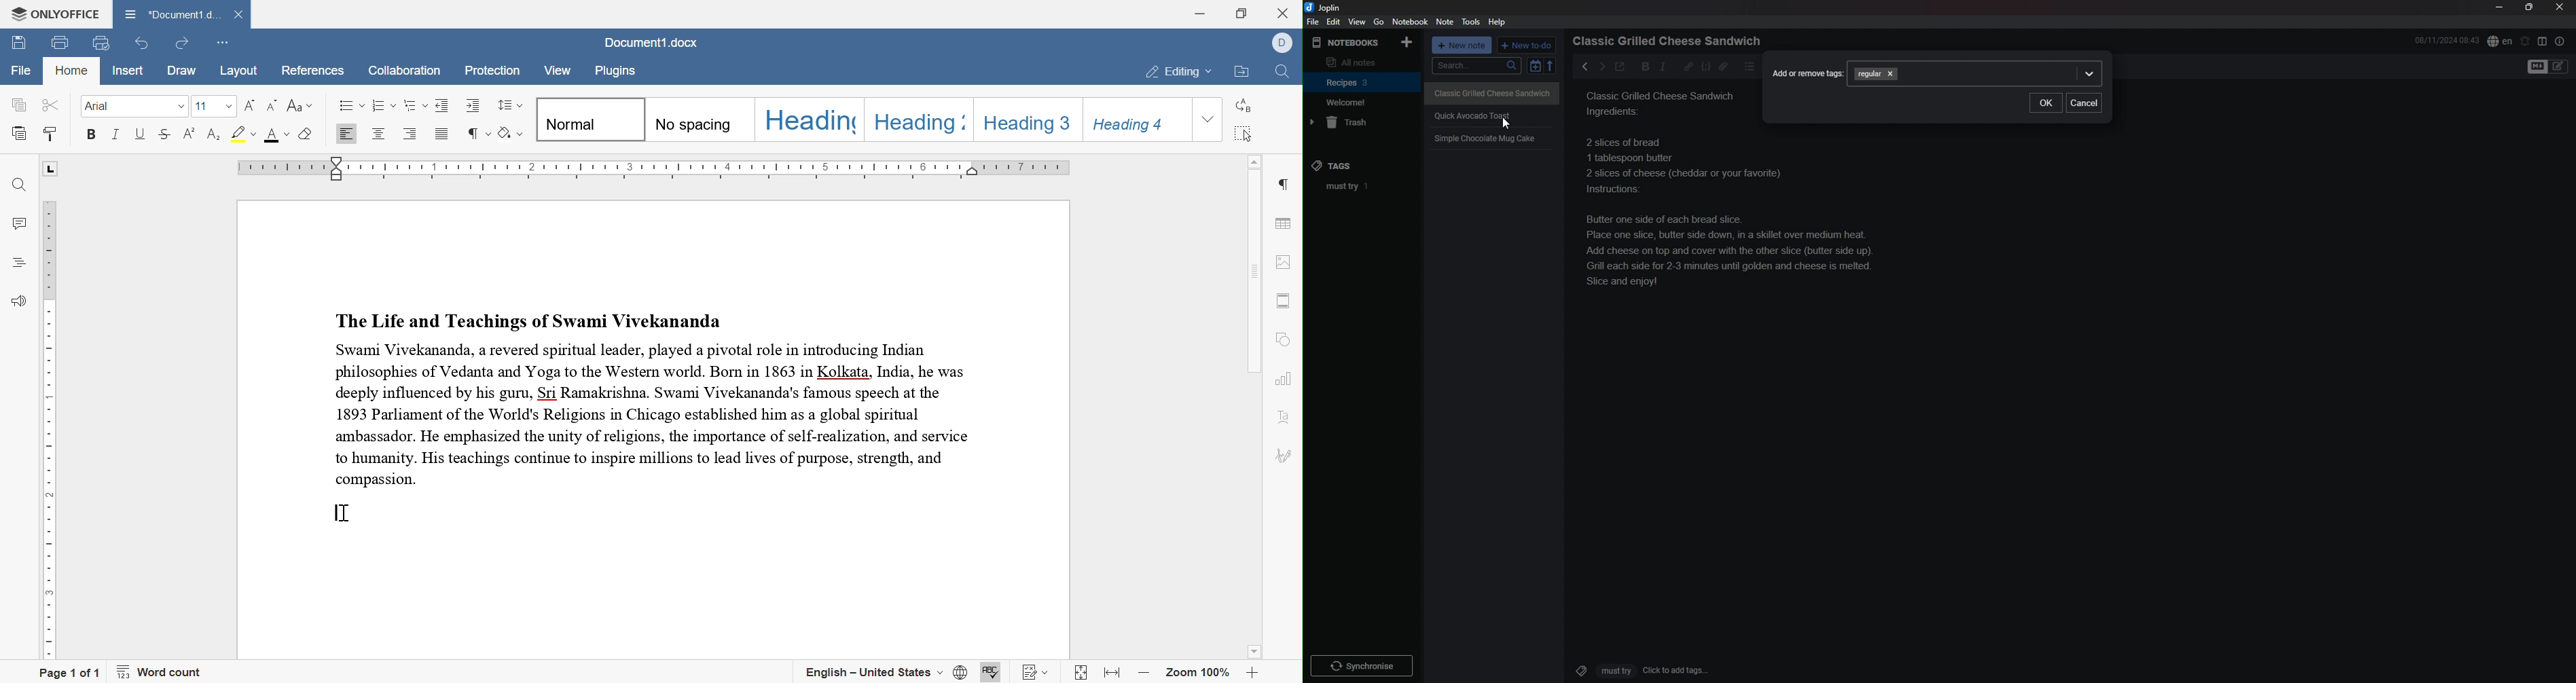 The height and width of the screenshot is (700, 2576). What do you see at coordinates (1360, 62) in the screenshot?
I see `all notes` at bounding box center [1360, 62].